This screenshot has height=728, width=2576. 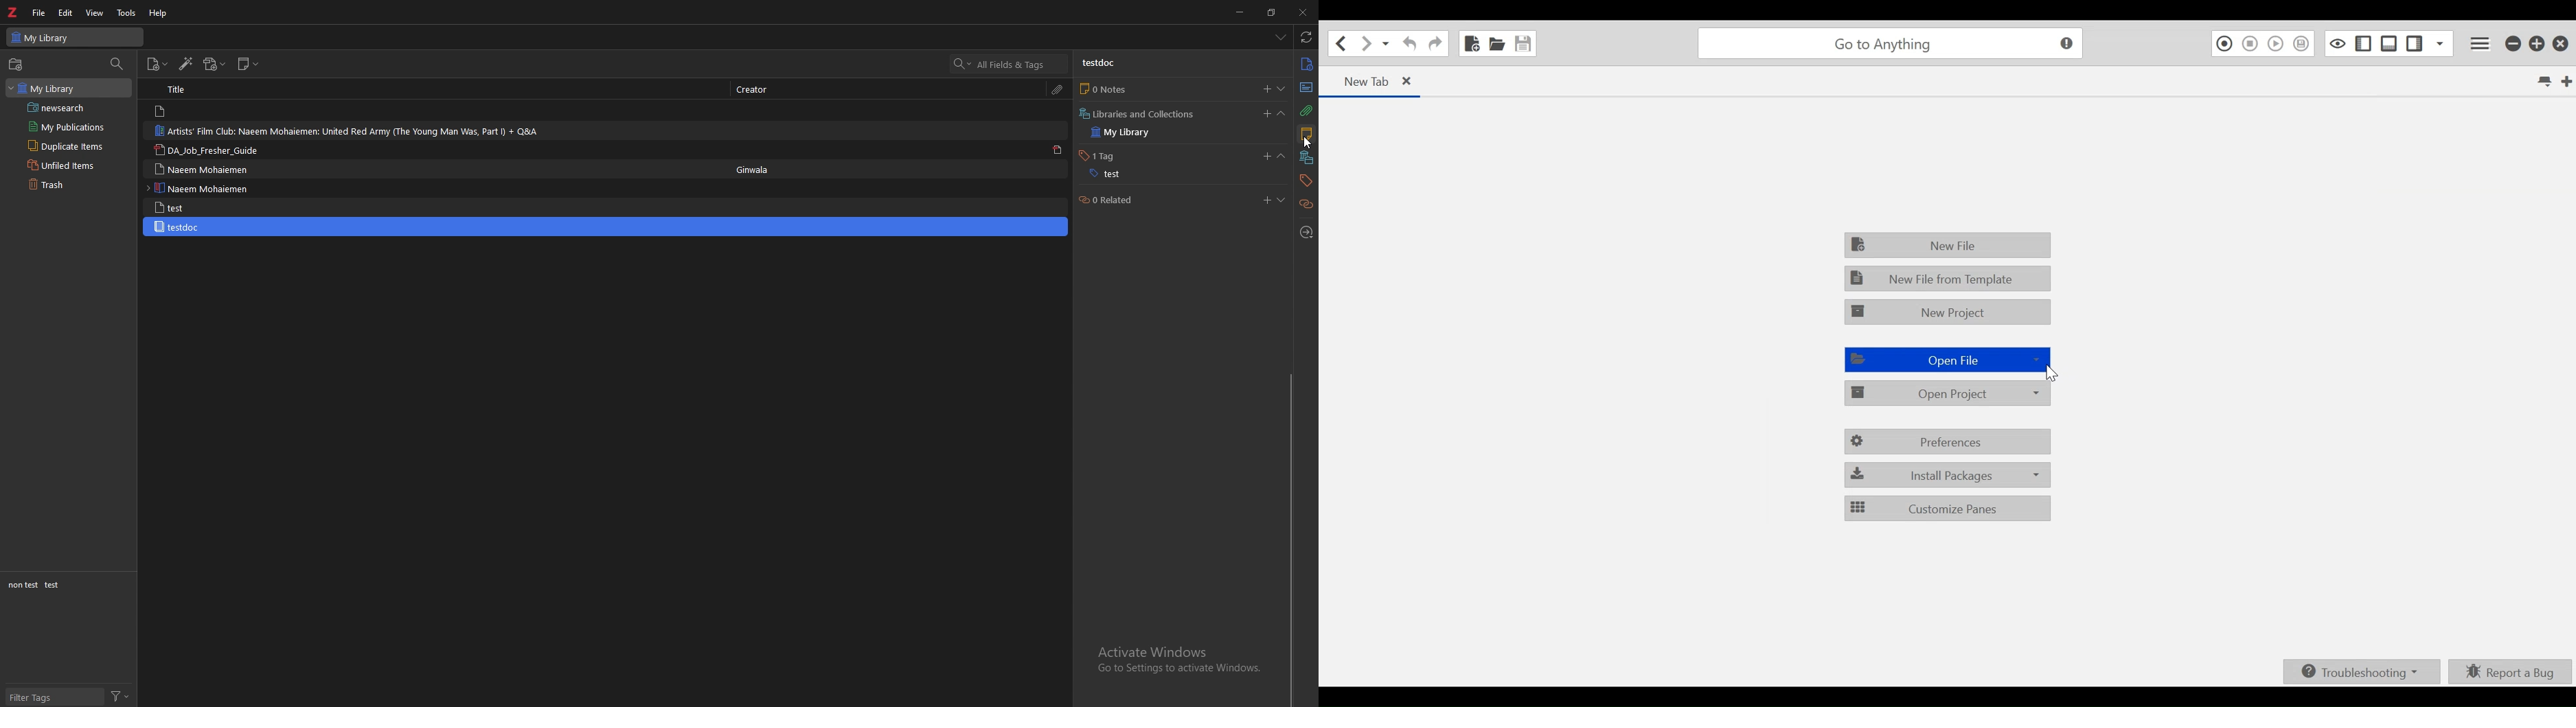 What do you see at coordinates (1265, 114) in the screenshot?
I see `add libraries or collections` at bounding box center [1265, 114].